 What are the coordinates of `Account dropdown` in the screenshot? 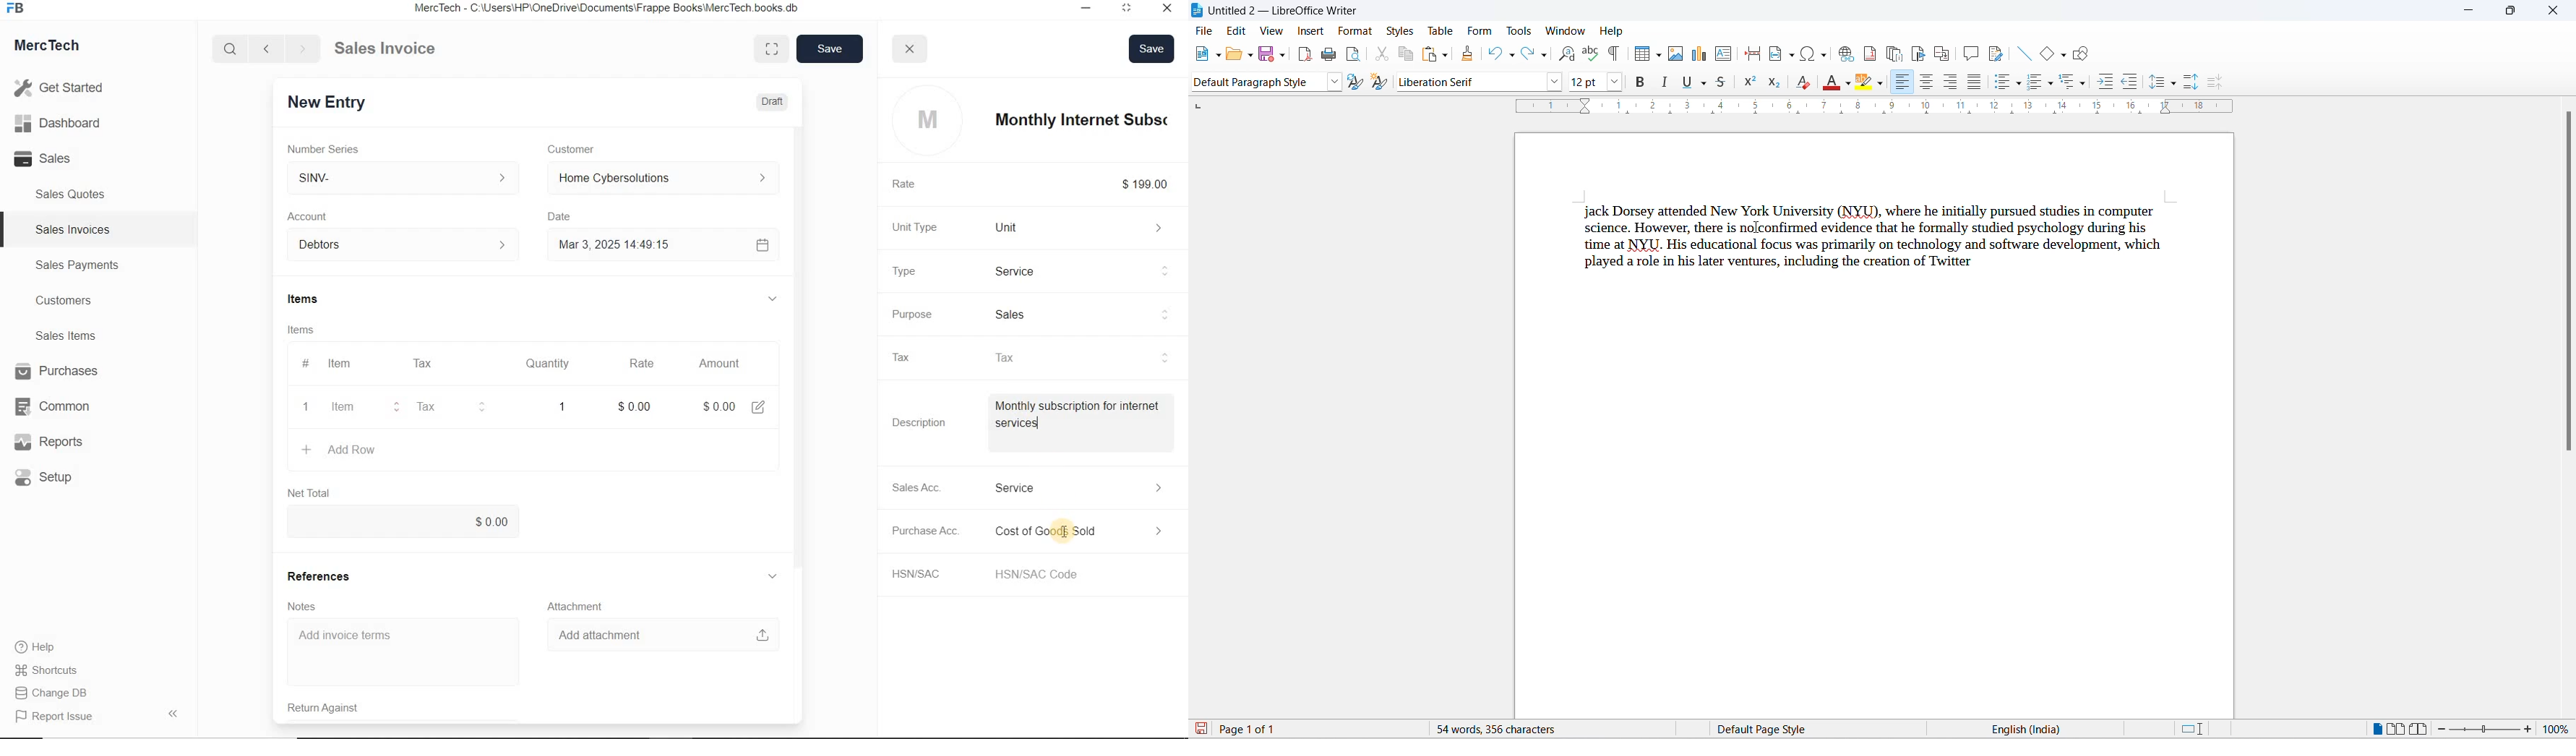 It's located at (403, 246).